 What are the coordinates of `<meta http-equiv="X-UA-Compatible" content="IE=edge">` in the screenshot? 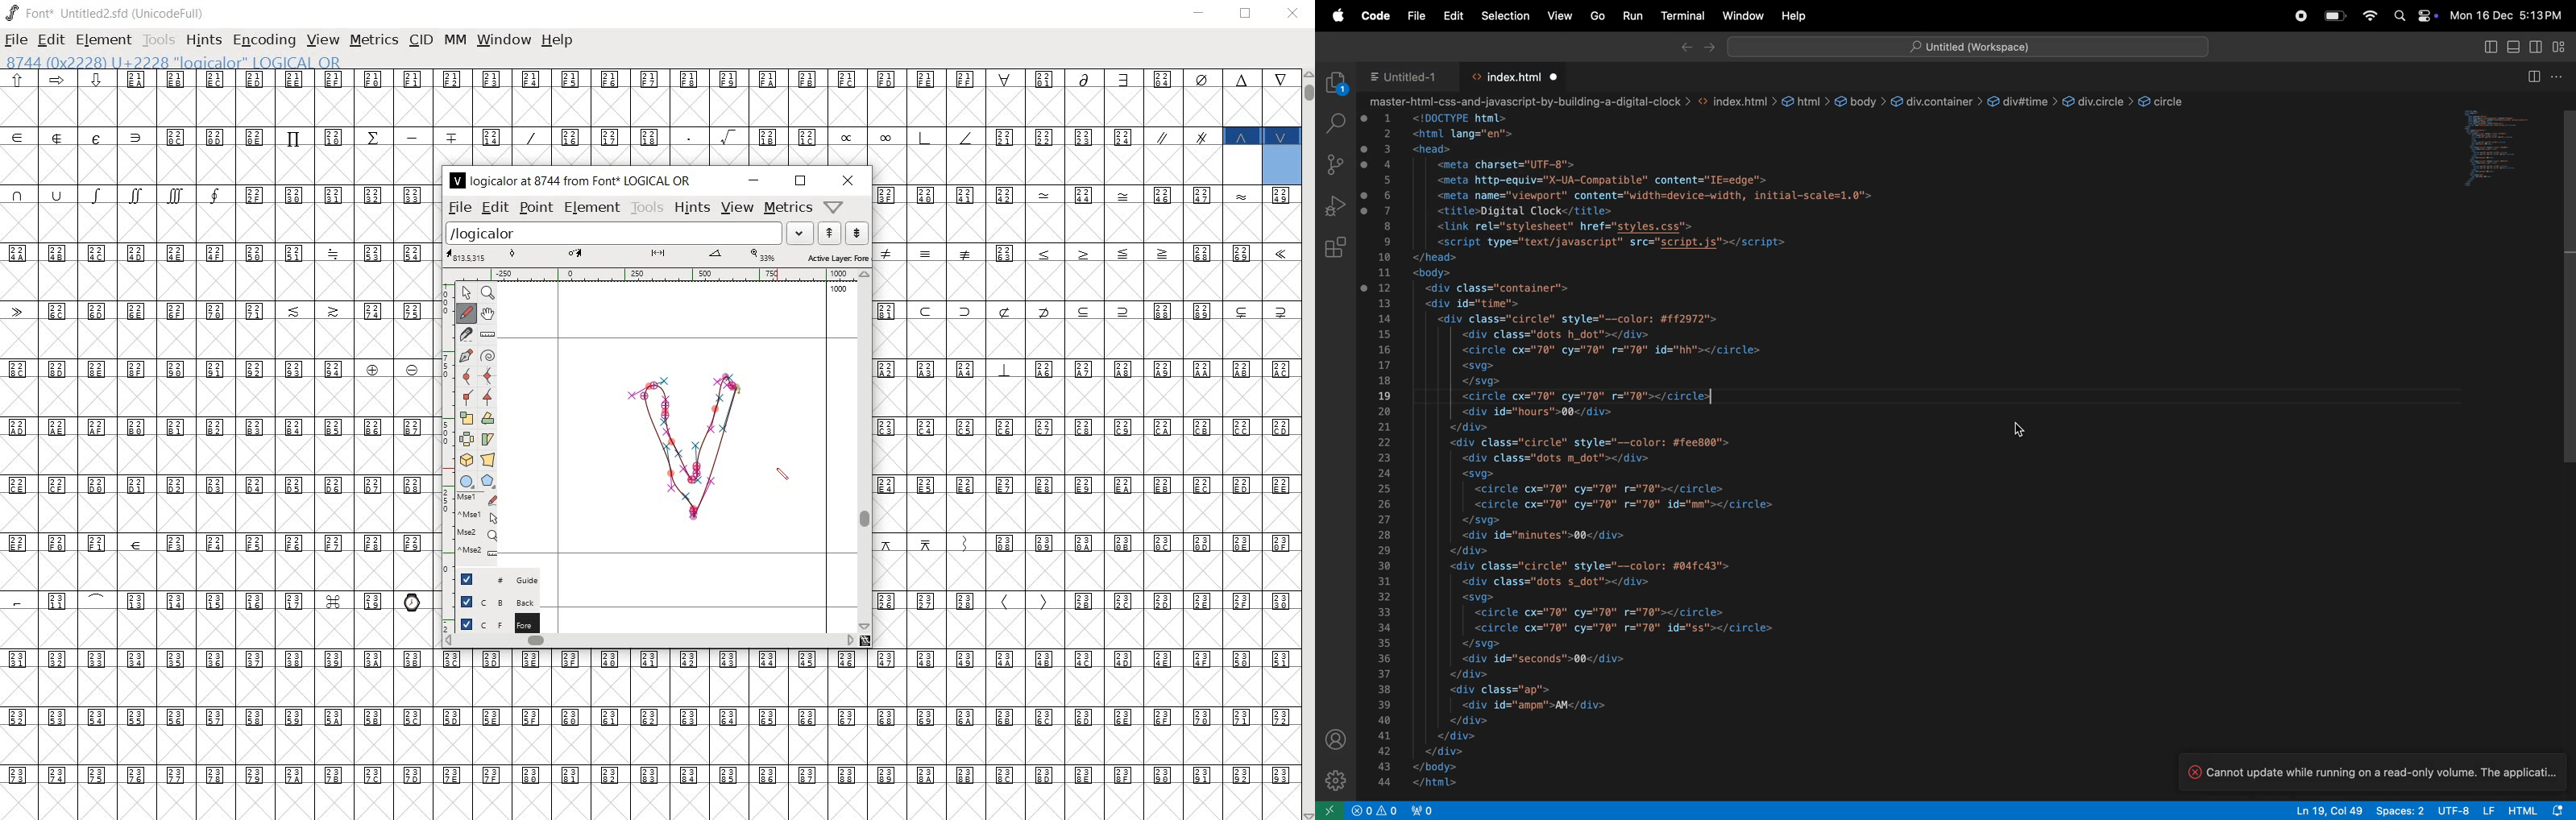 It's located at (1605, 179).